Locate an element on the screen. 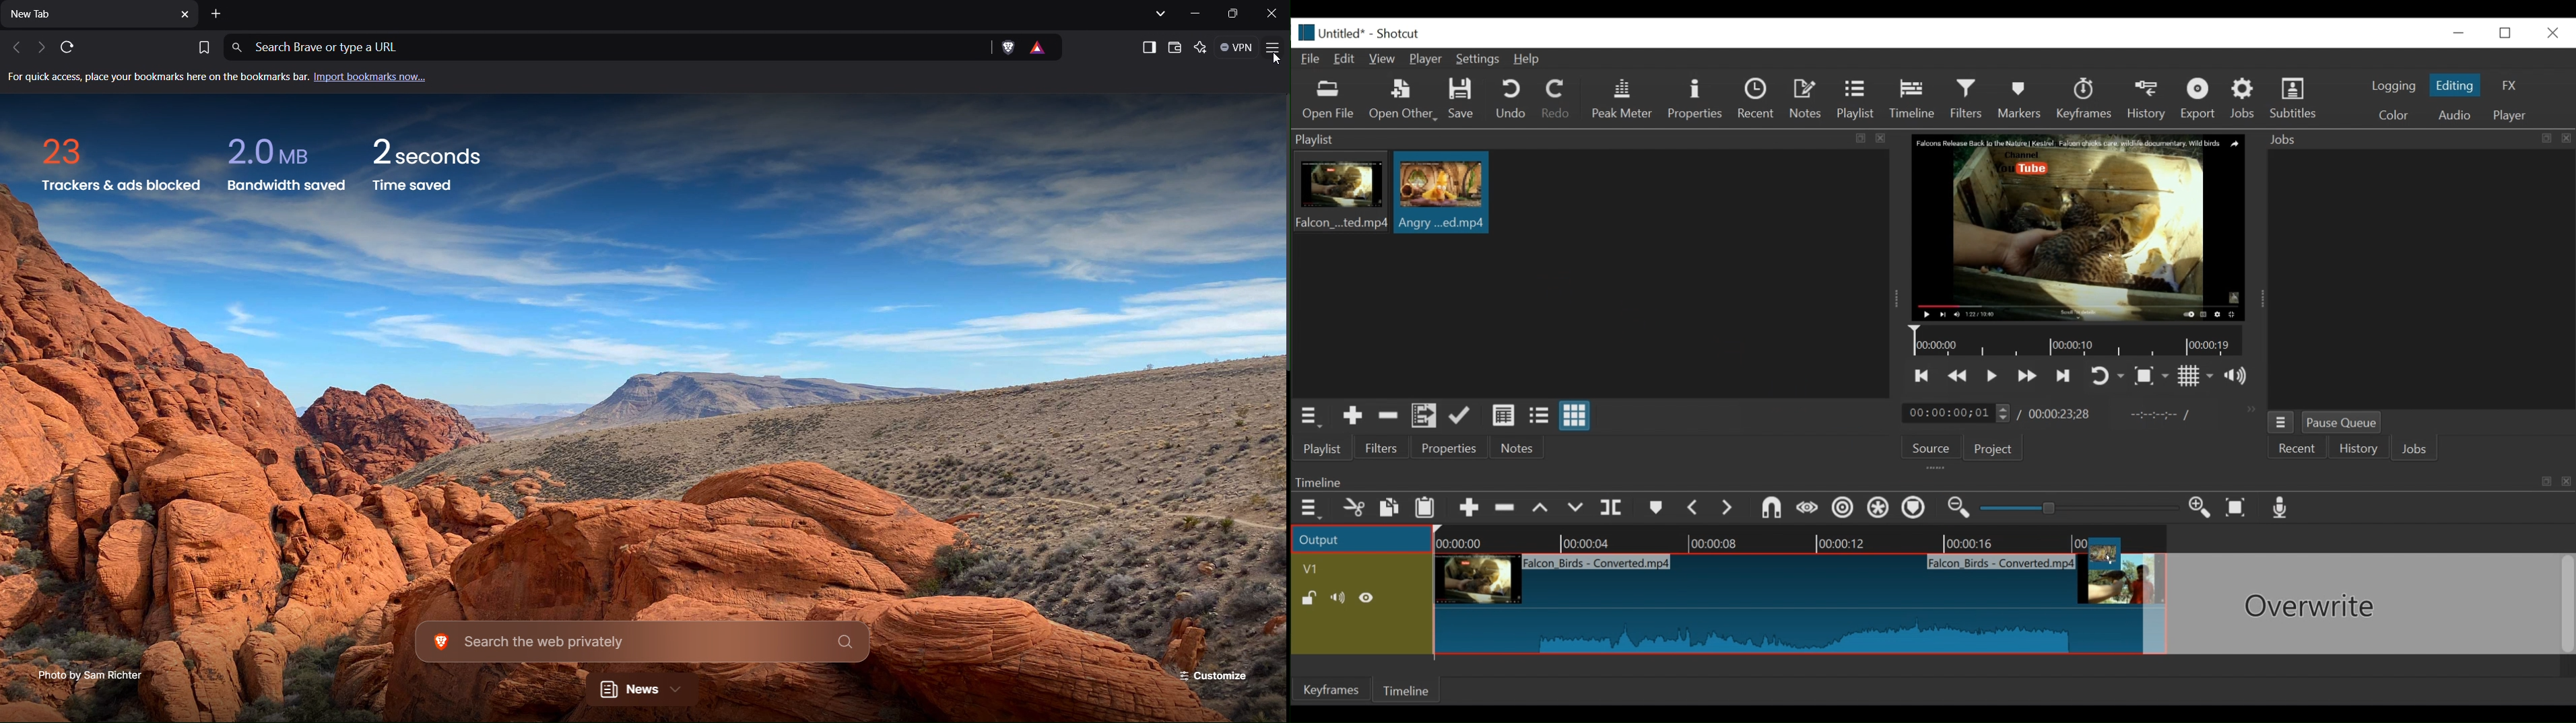 The height and width of the screenshot is (728, 2576). Remove cut is located at coordinates (1507, 510).